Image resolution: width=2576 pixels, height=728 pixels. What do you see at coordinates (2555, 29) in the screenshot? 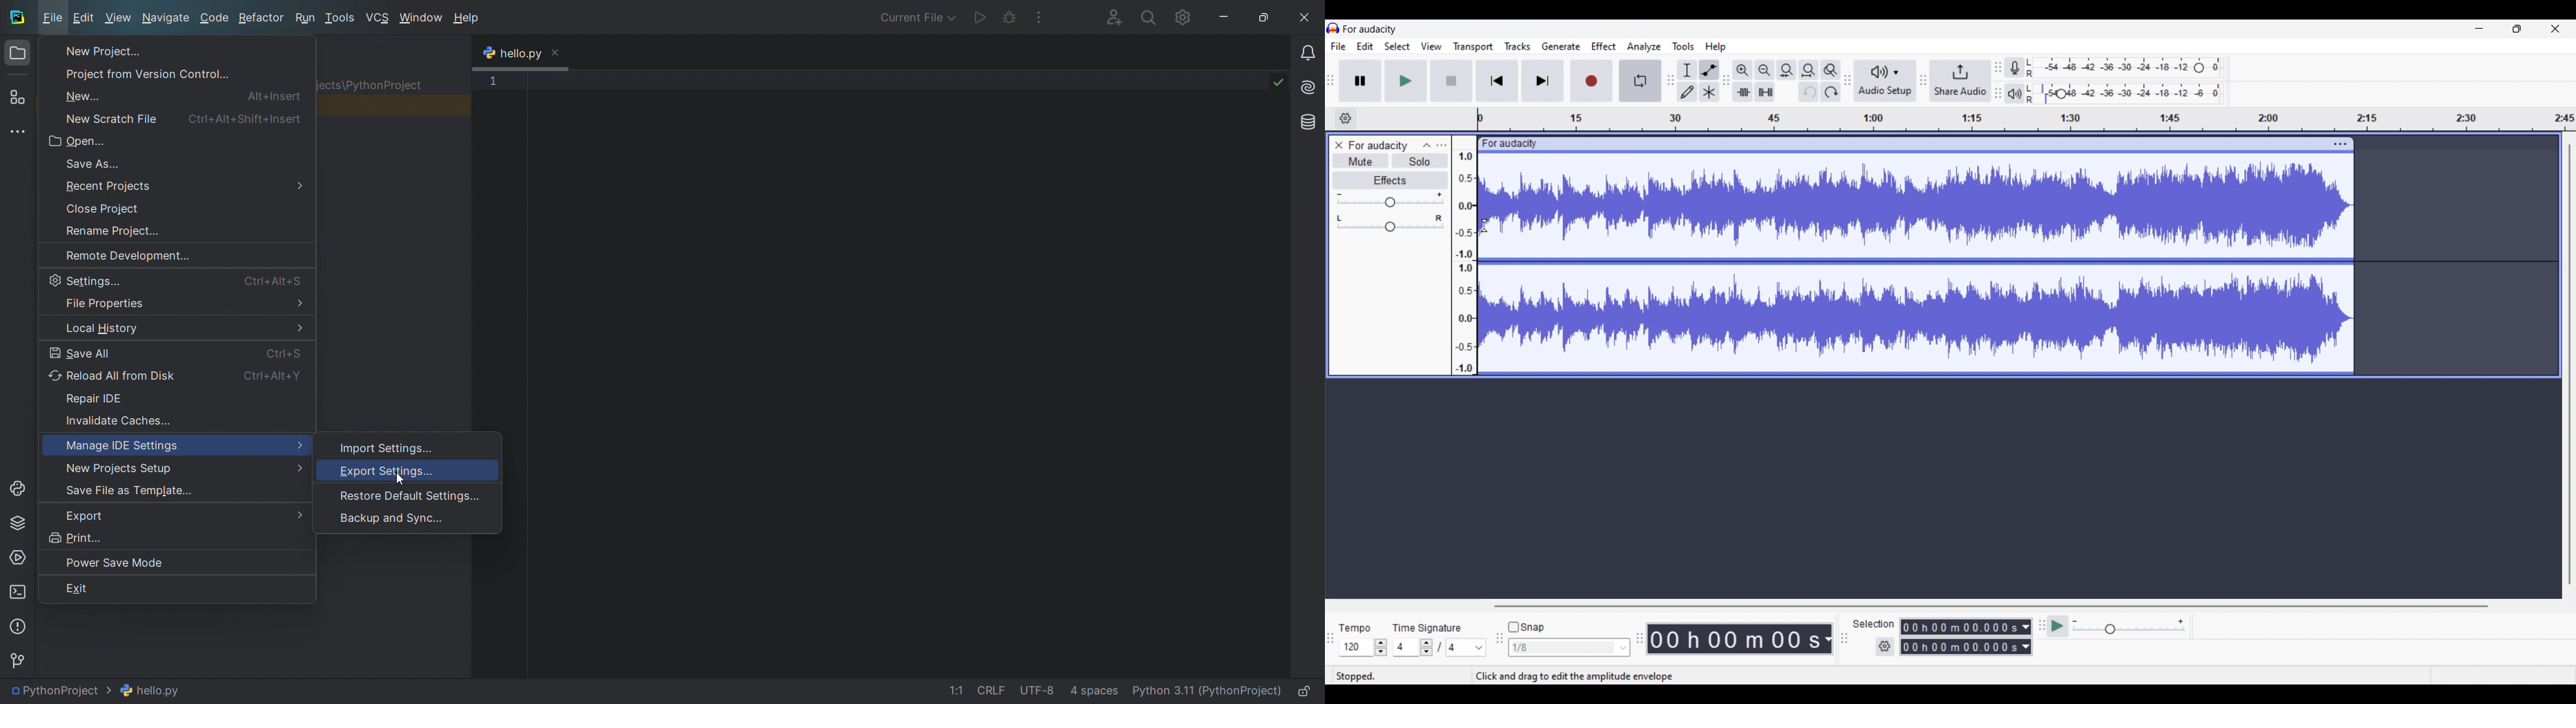
I see `Close interface` at bounding box center [2555, 29].